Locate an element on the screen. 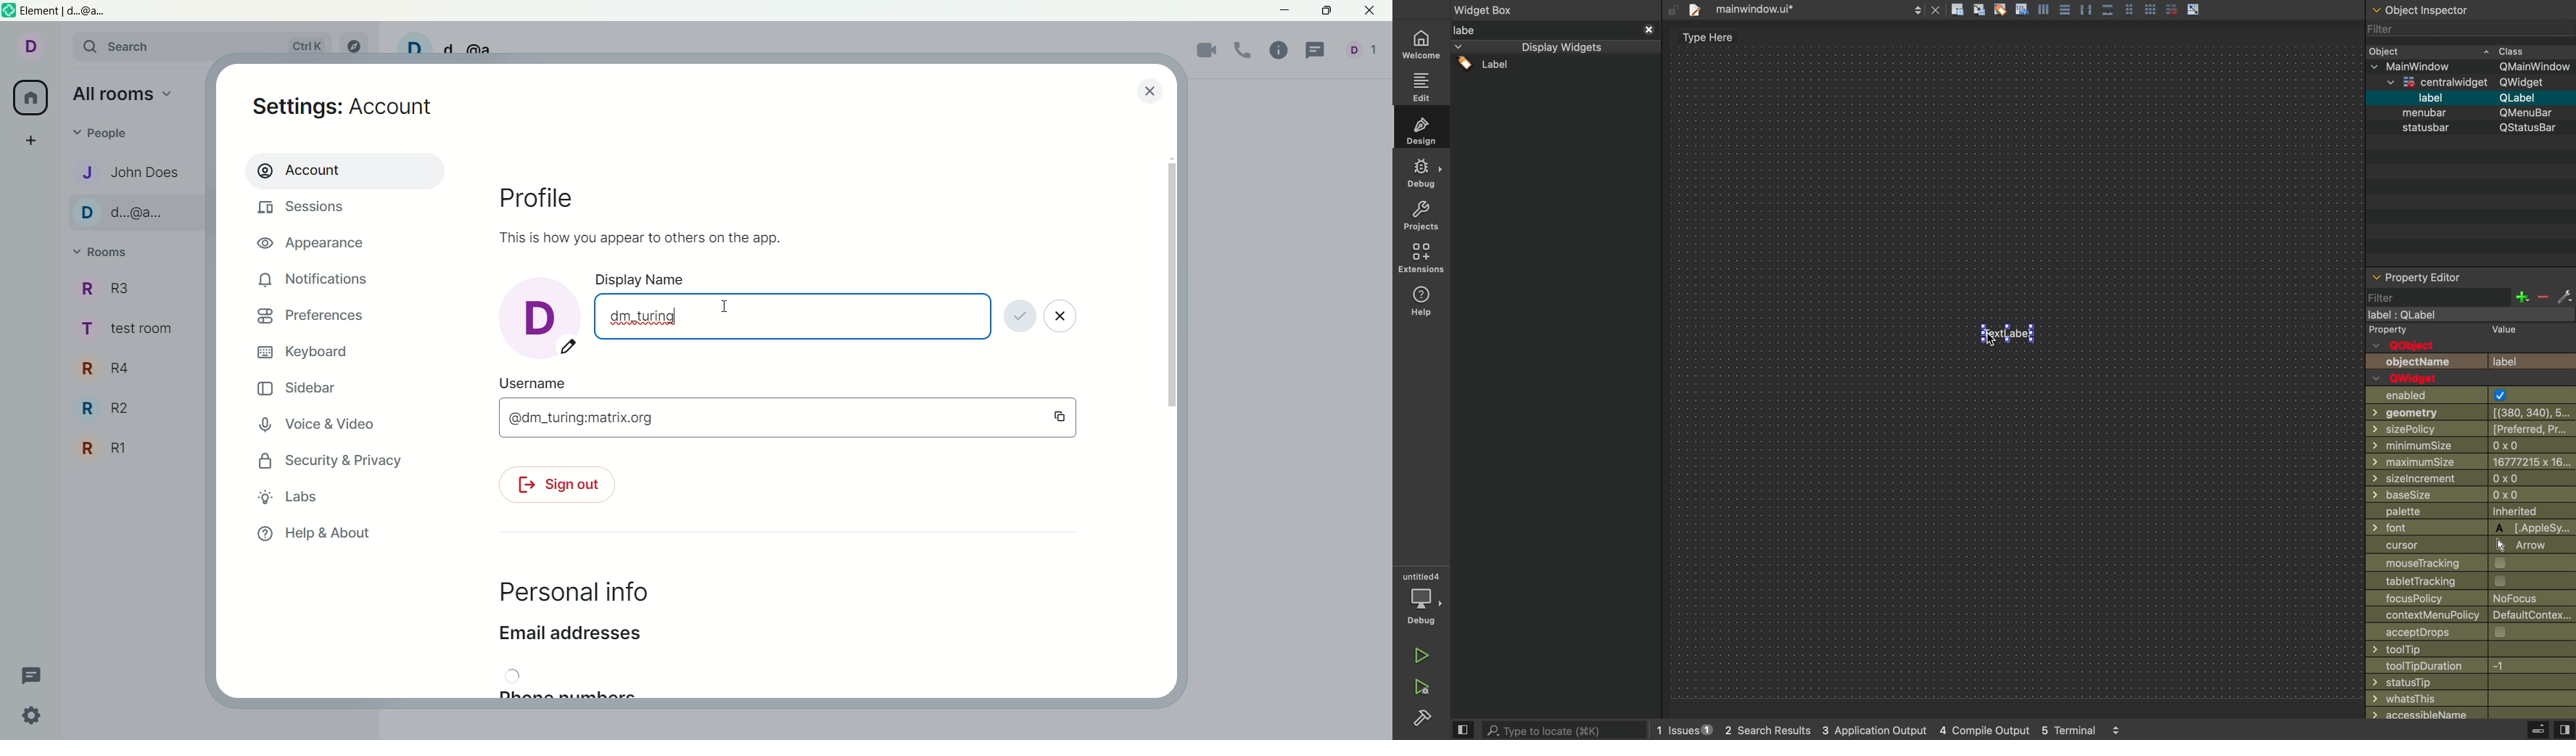  clear is located at coordinates (2001, 9).